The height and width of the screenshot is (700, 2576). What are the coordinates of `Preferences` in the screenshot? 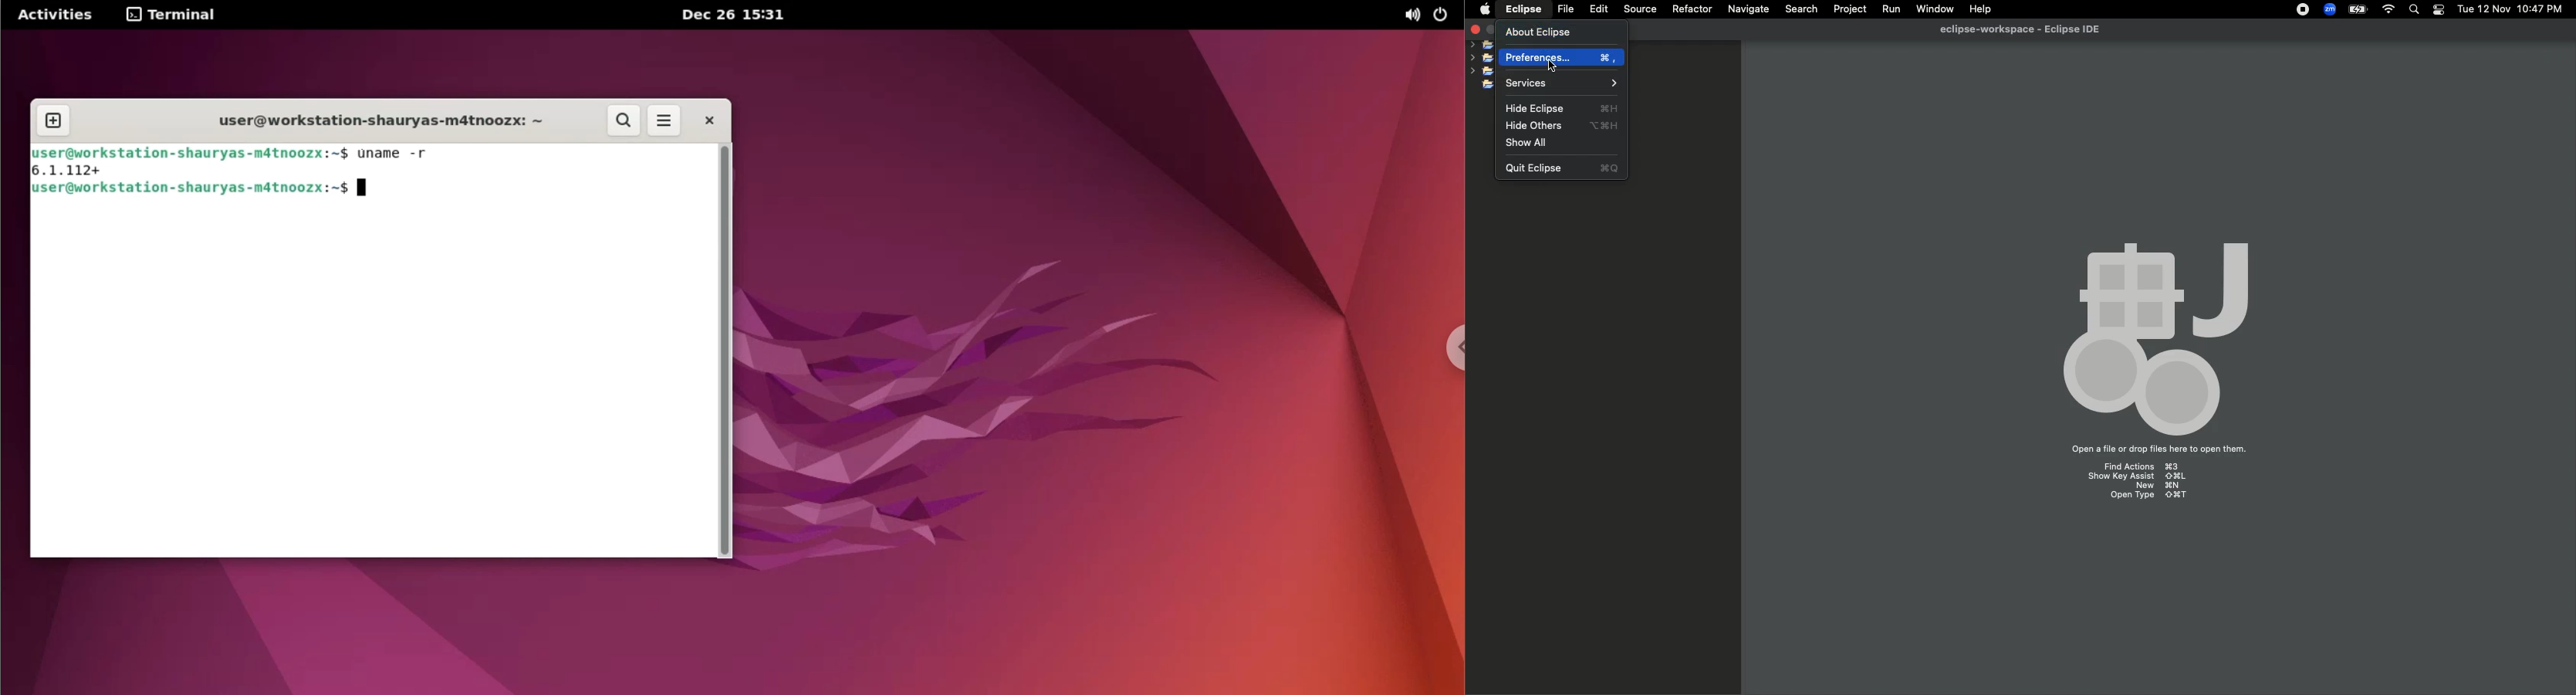 It's located at (1561, 57).